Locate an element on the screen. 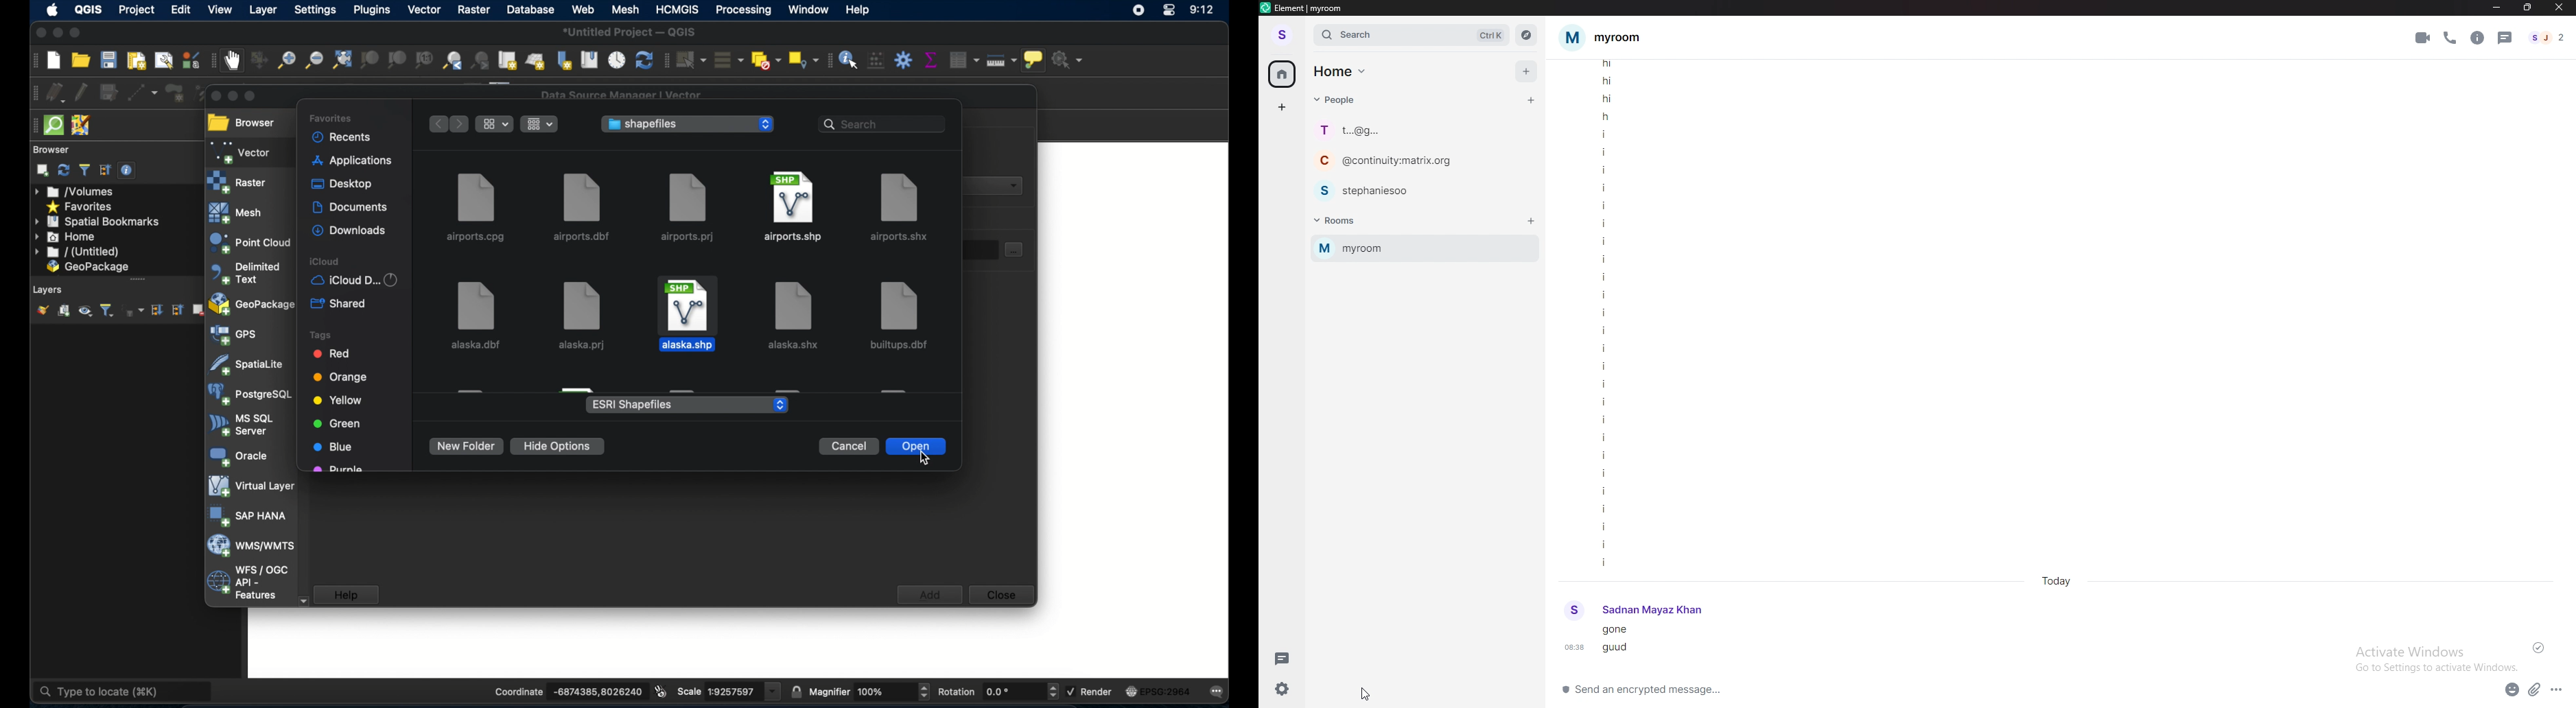 This screenshot has width=2576, height=728. add is located at coordinates (930, 595).